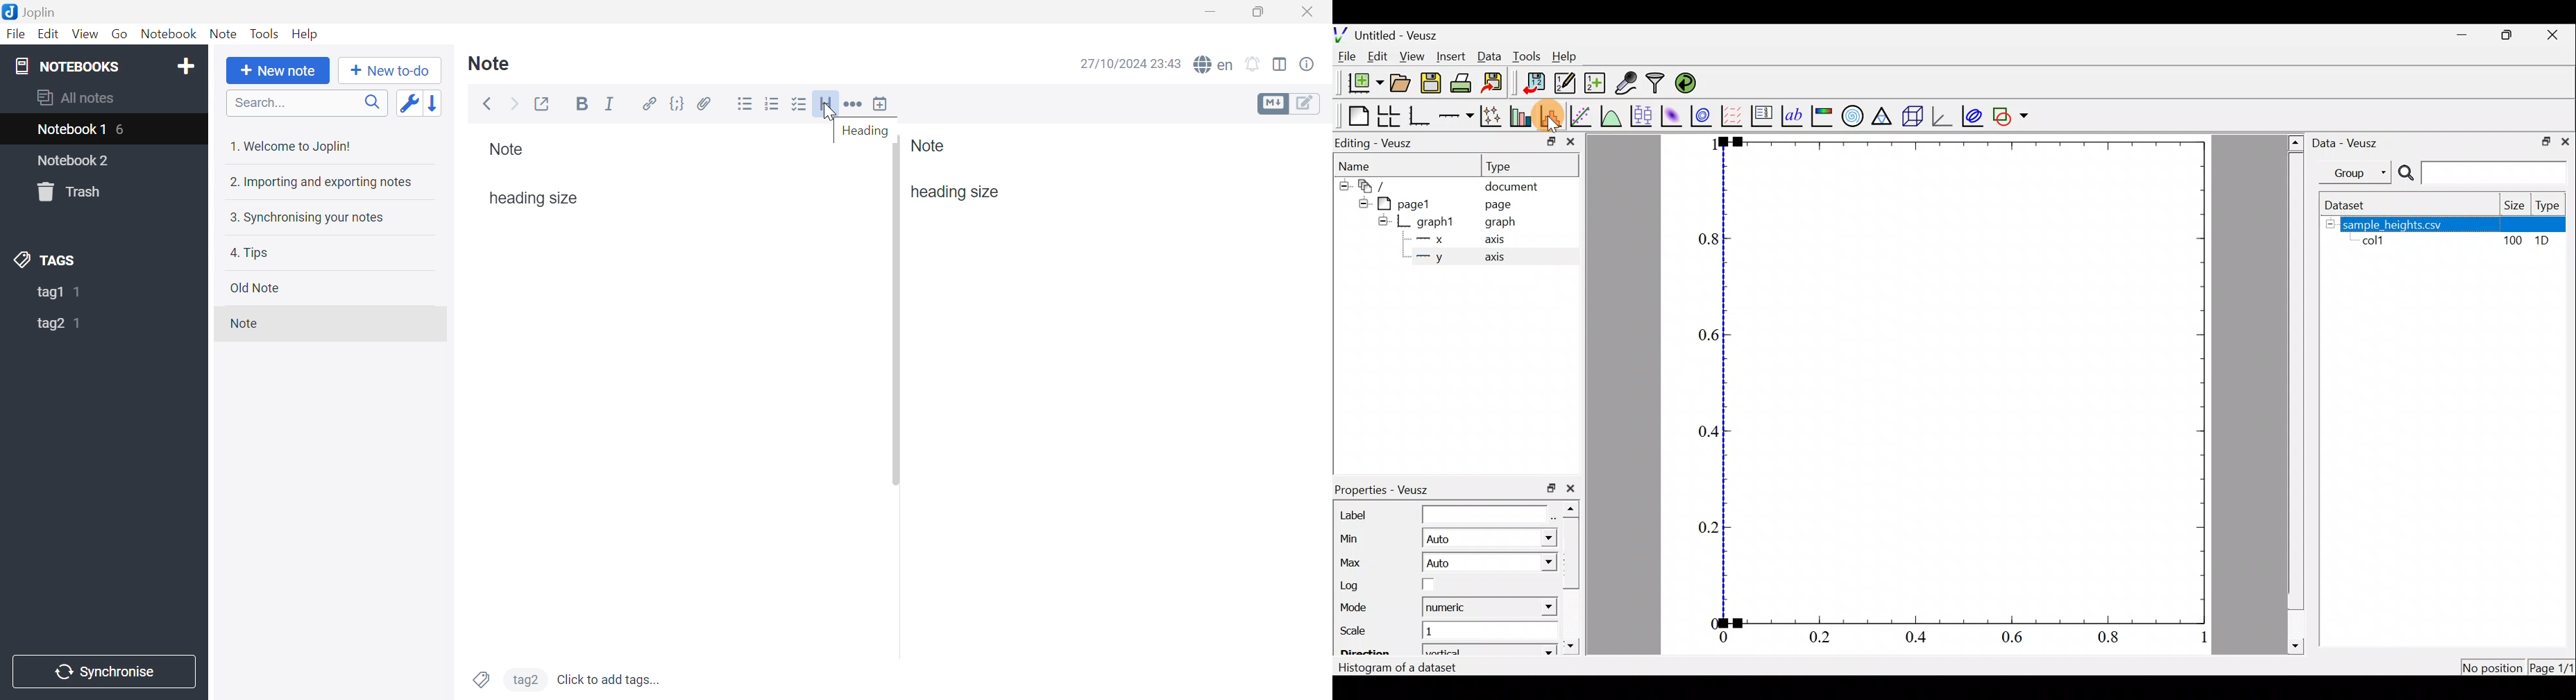  I want to click on Minimize, so click(1212, 13).